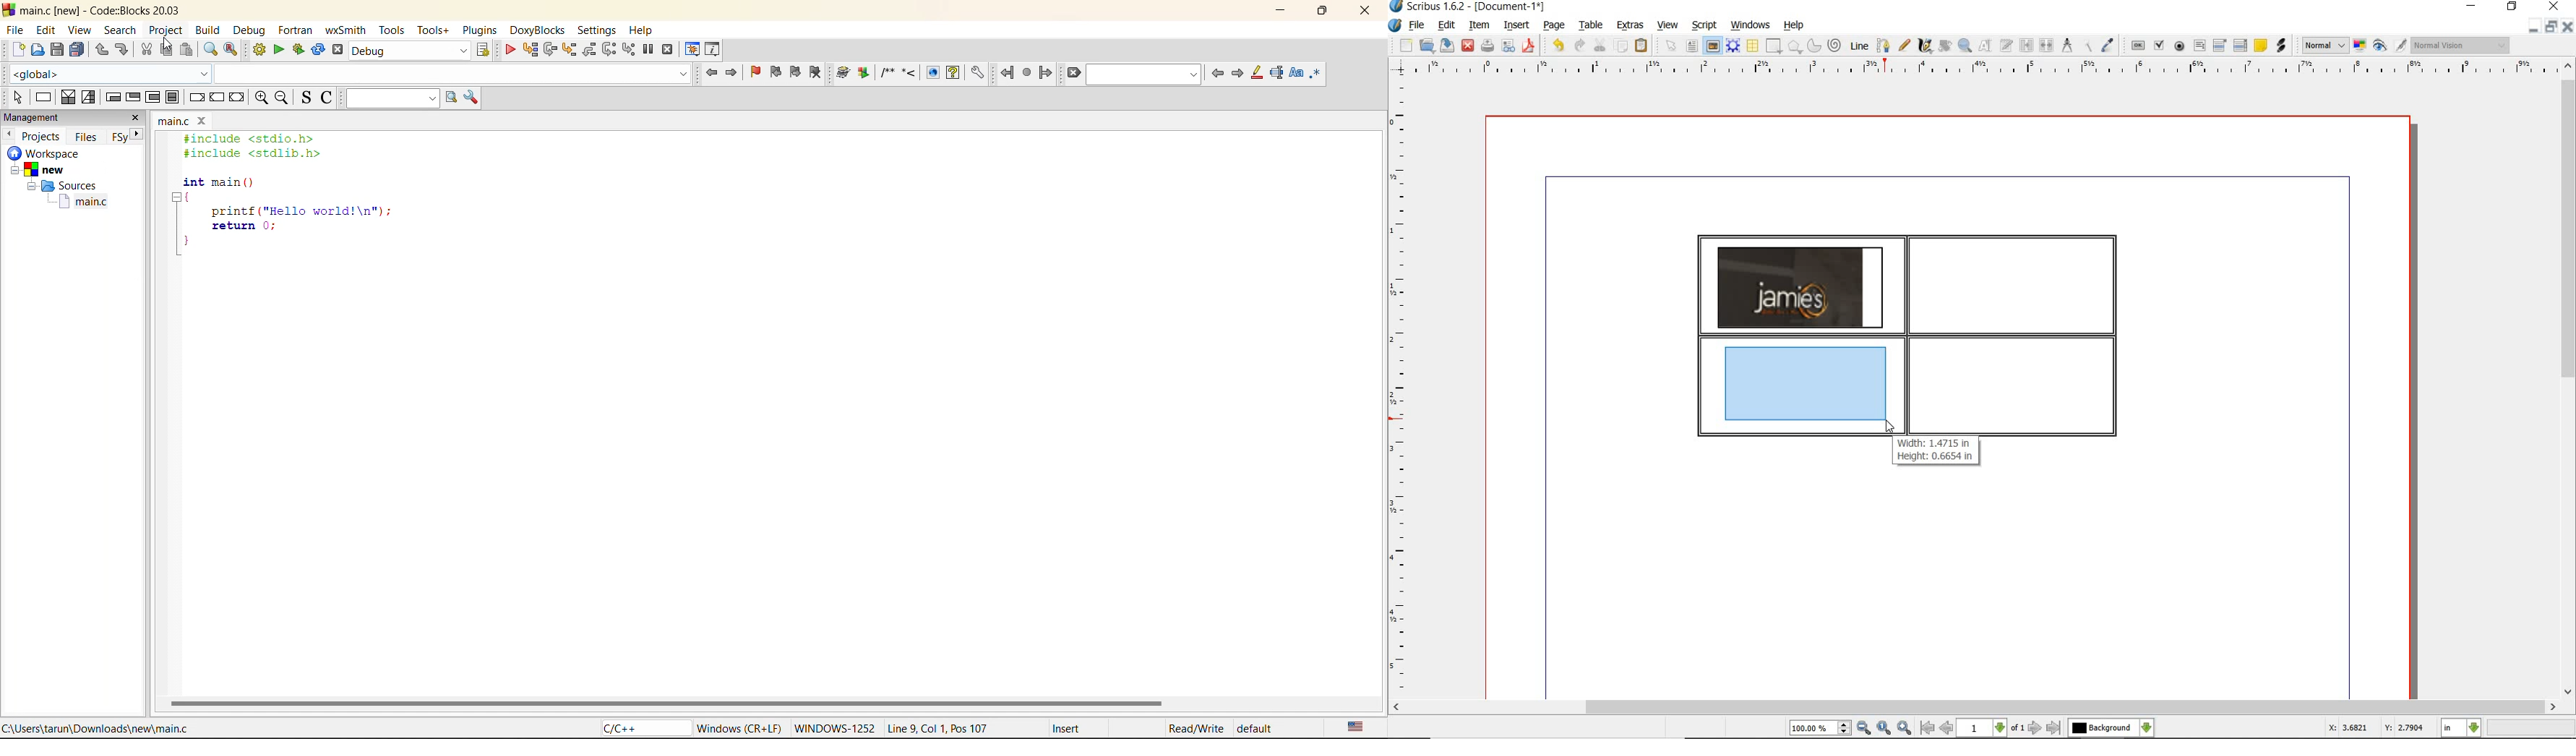 This screenshot has width=2576, height=756. What do you see at coordinates (1883, 45) in the screenshot?
I see `bezier curve` at bounding box center [1883, 45].